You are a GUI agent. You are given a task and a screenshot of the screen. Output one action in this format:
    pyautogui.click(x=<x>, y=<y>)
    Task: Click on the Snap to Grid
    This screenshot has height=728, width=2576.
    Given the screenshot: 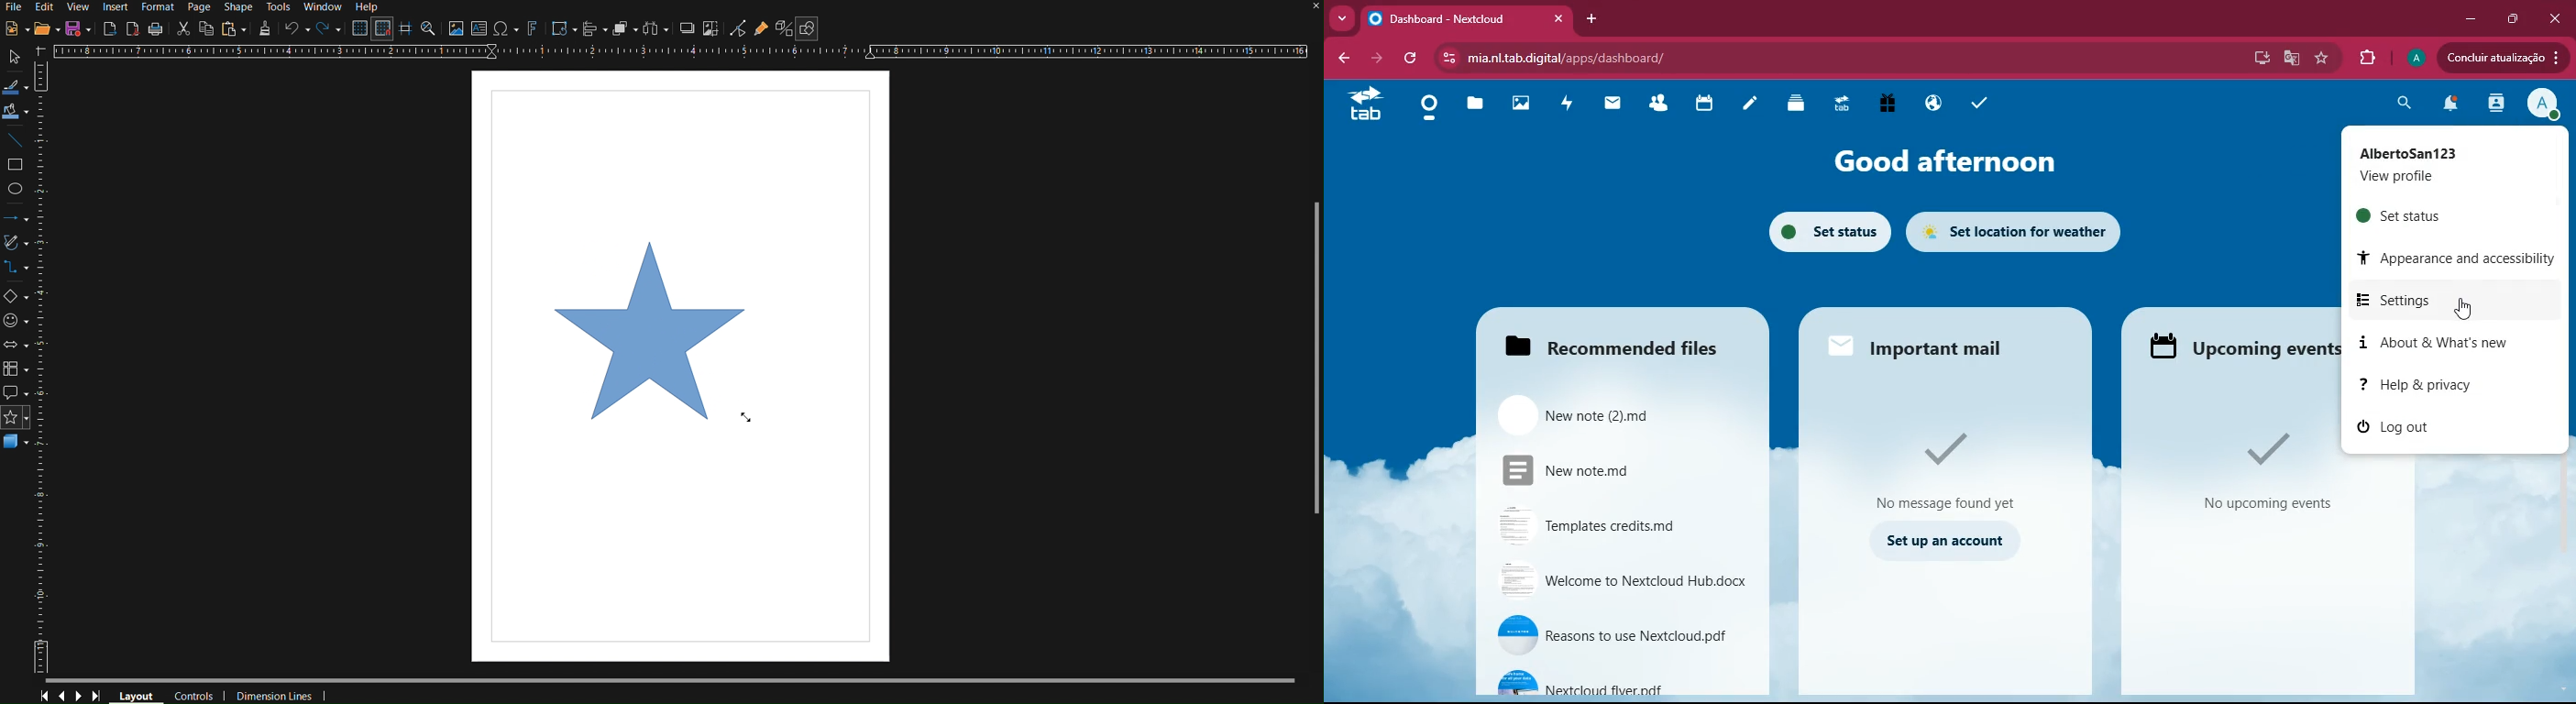 What is the action you would take?
    pyautogui.click(x=382, y=29)
    